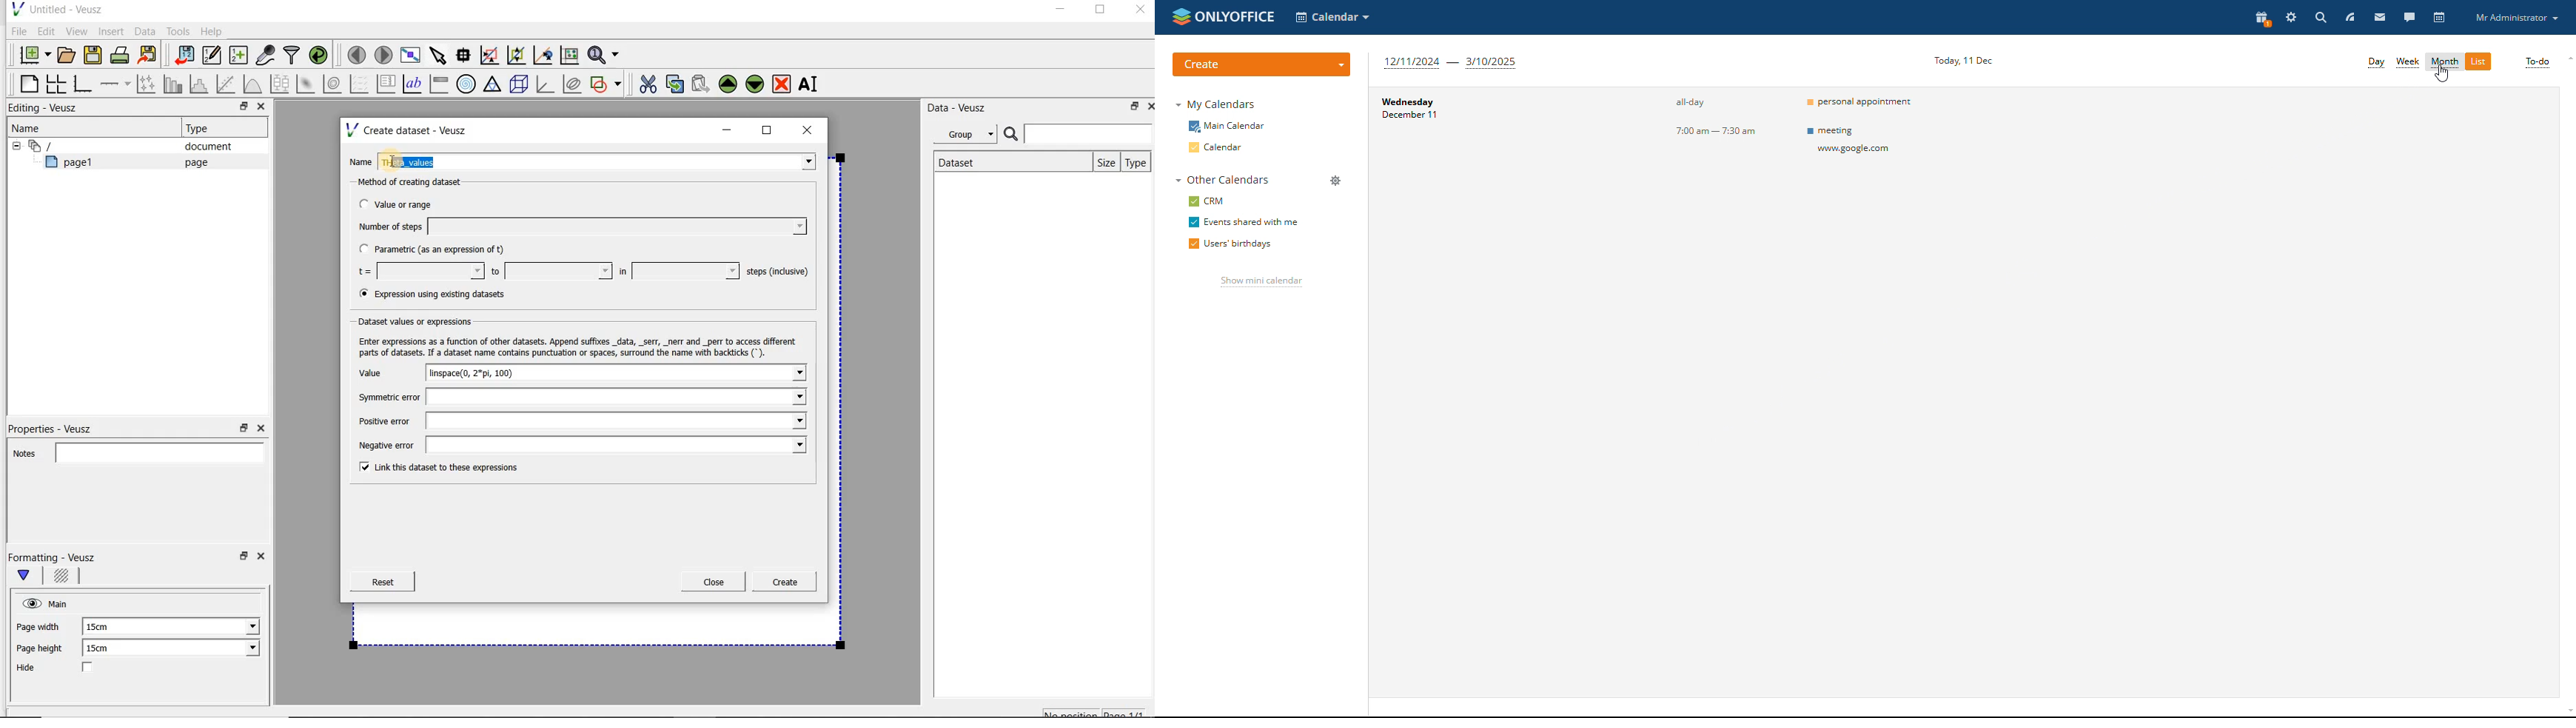  What do you see at coordinates (1131, 109) in the screenshot?
I see `restore down` at bounding box center [1131, 109].